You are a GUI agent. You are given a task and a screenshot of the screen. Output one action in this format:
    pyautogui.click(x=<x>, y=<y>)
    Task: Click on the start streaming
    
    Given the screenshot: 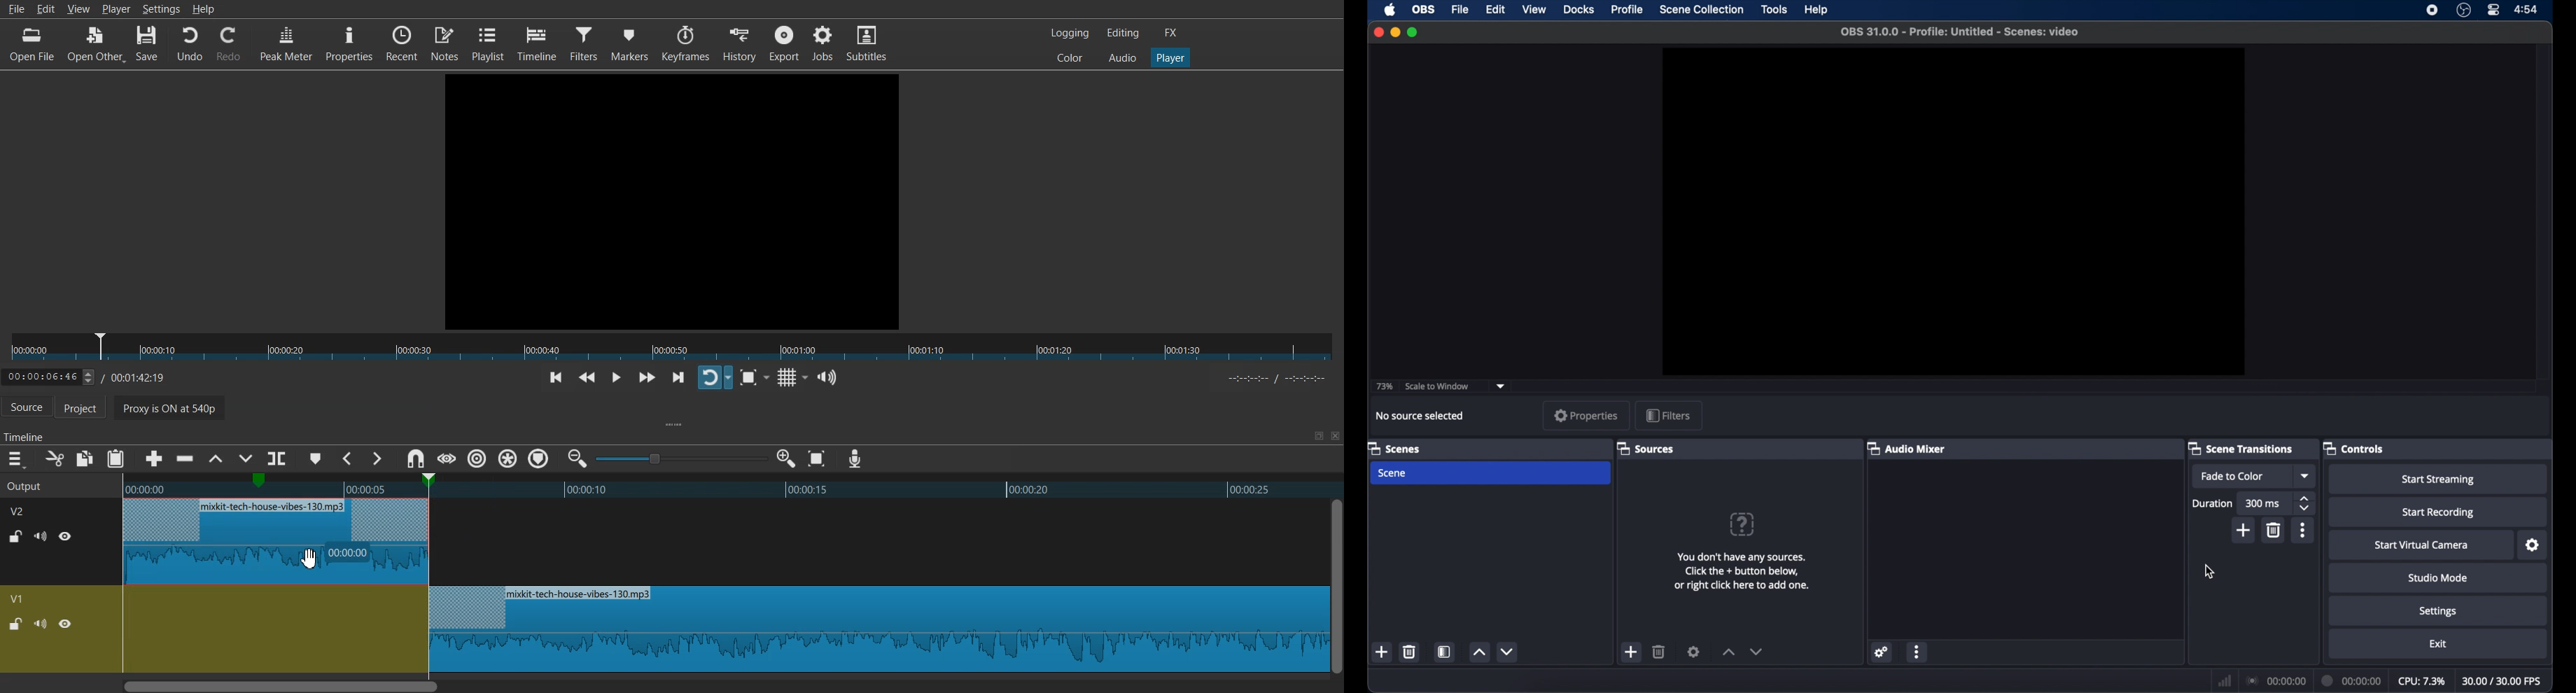 What is the action you would take?
    pyautogui.click(x=2439, y=480)
    